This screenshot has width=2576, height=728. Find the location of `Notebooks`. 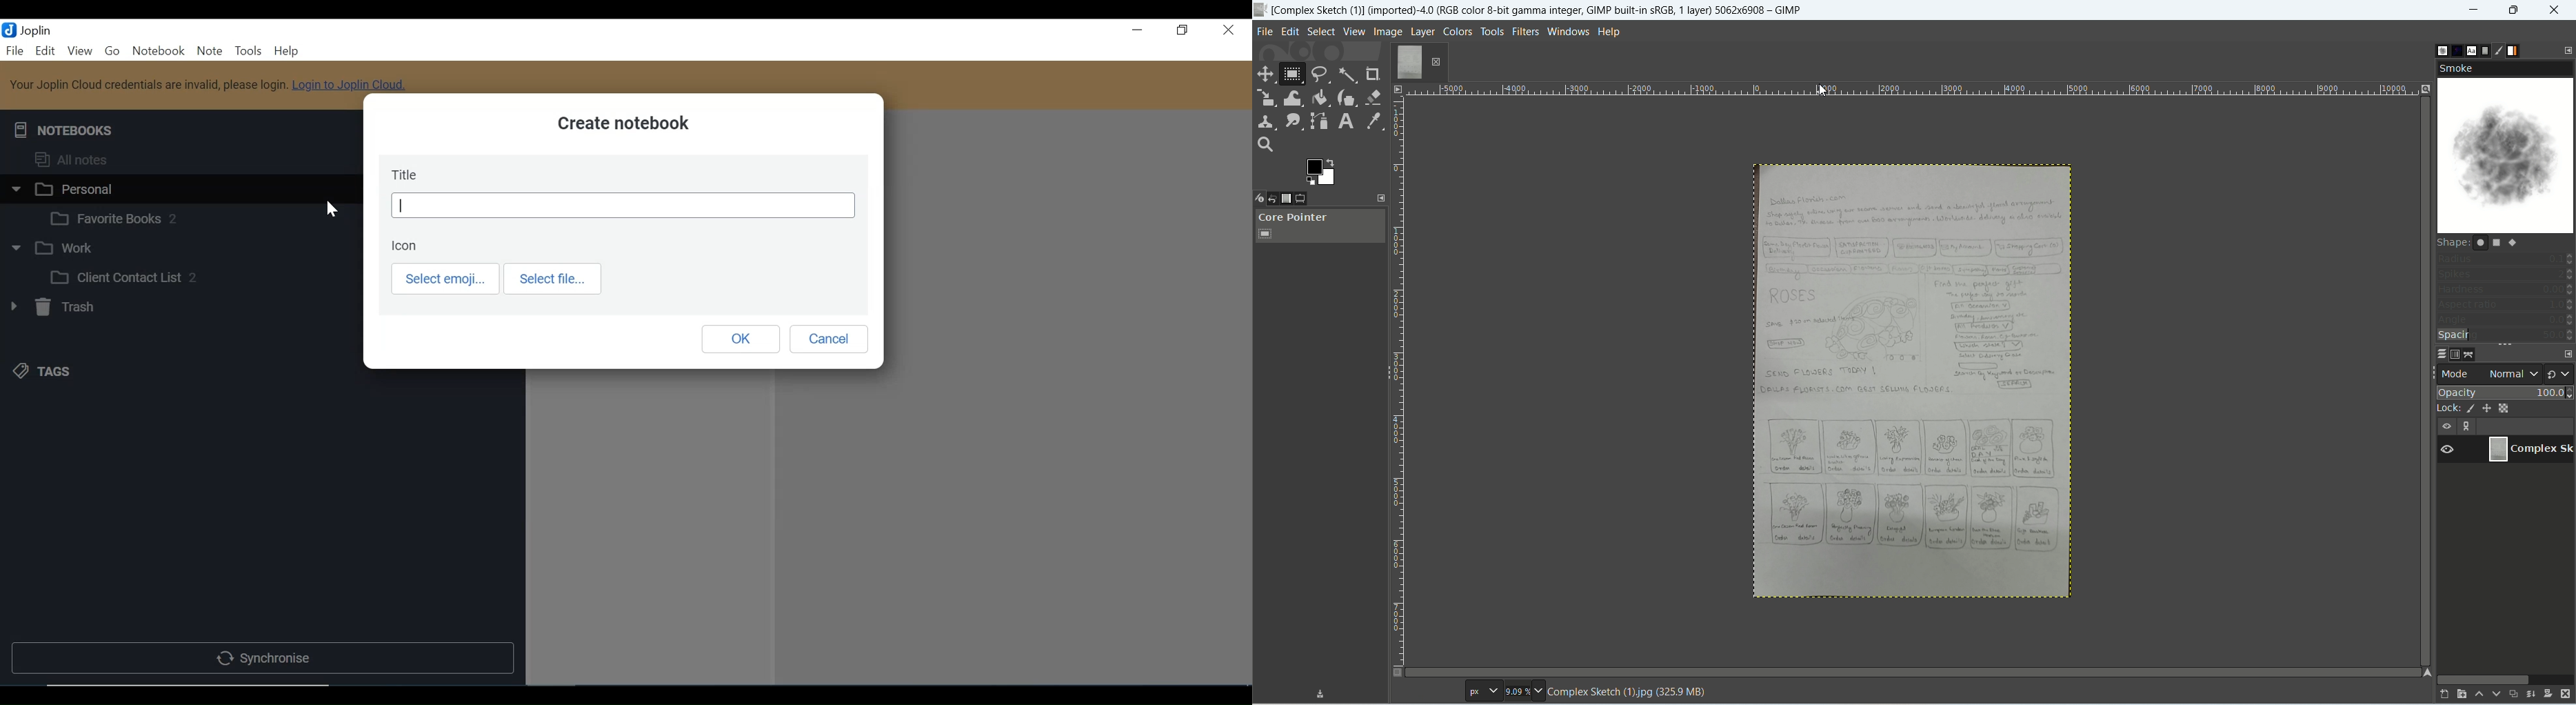

Notebooks is located at coordinates (64, 127).